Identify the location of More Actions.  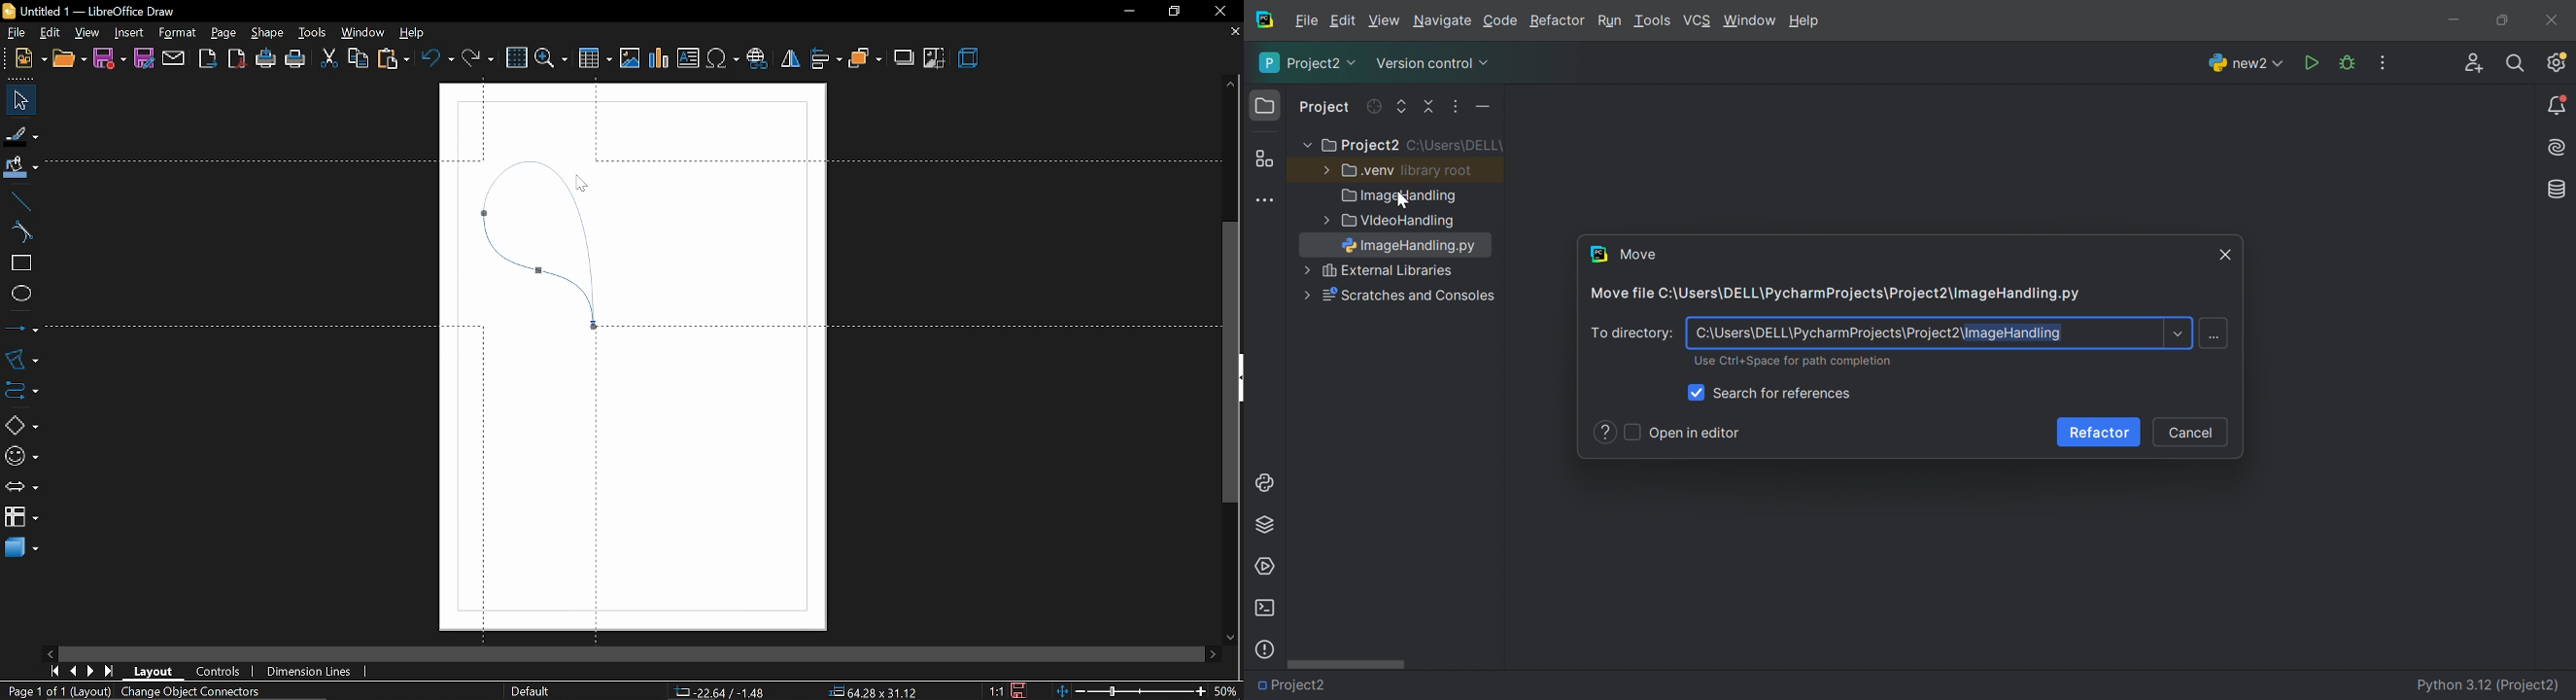
(2383, 63).